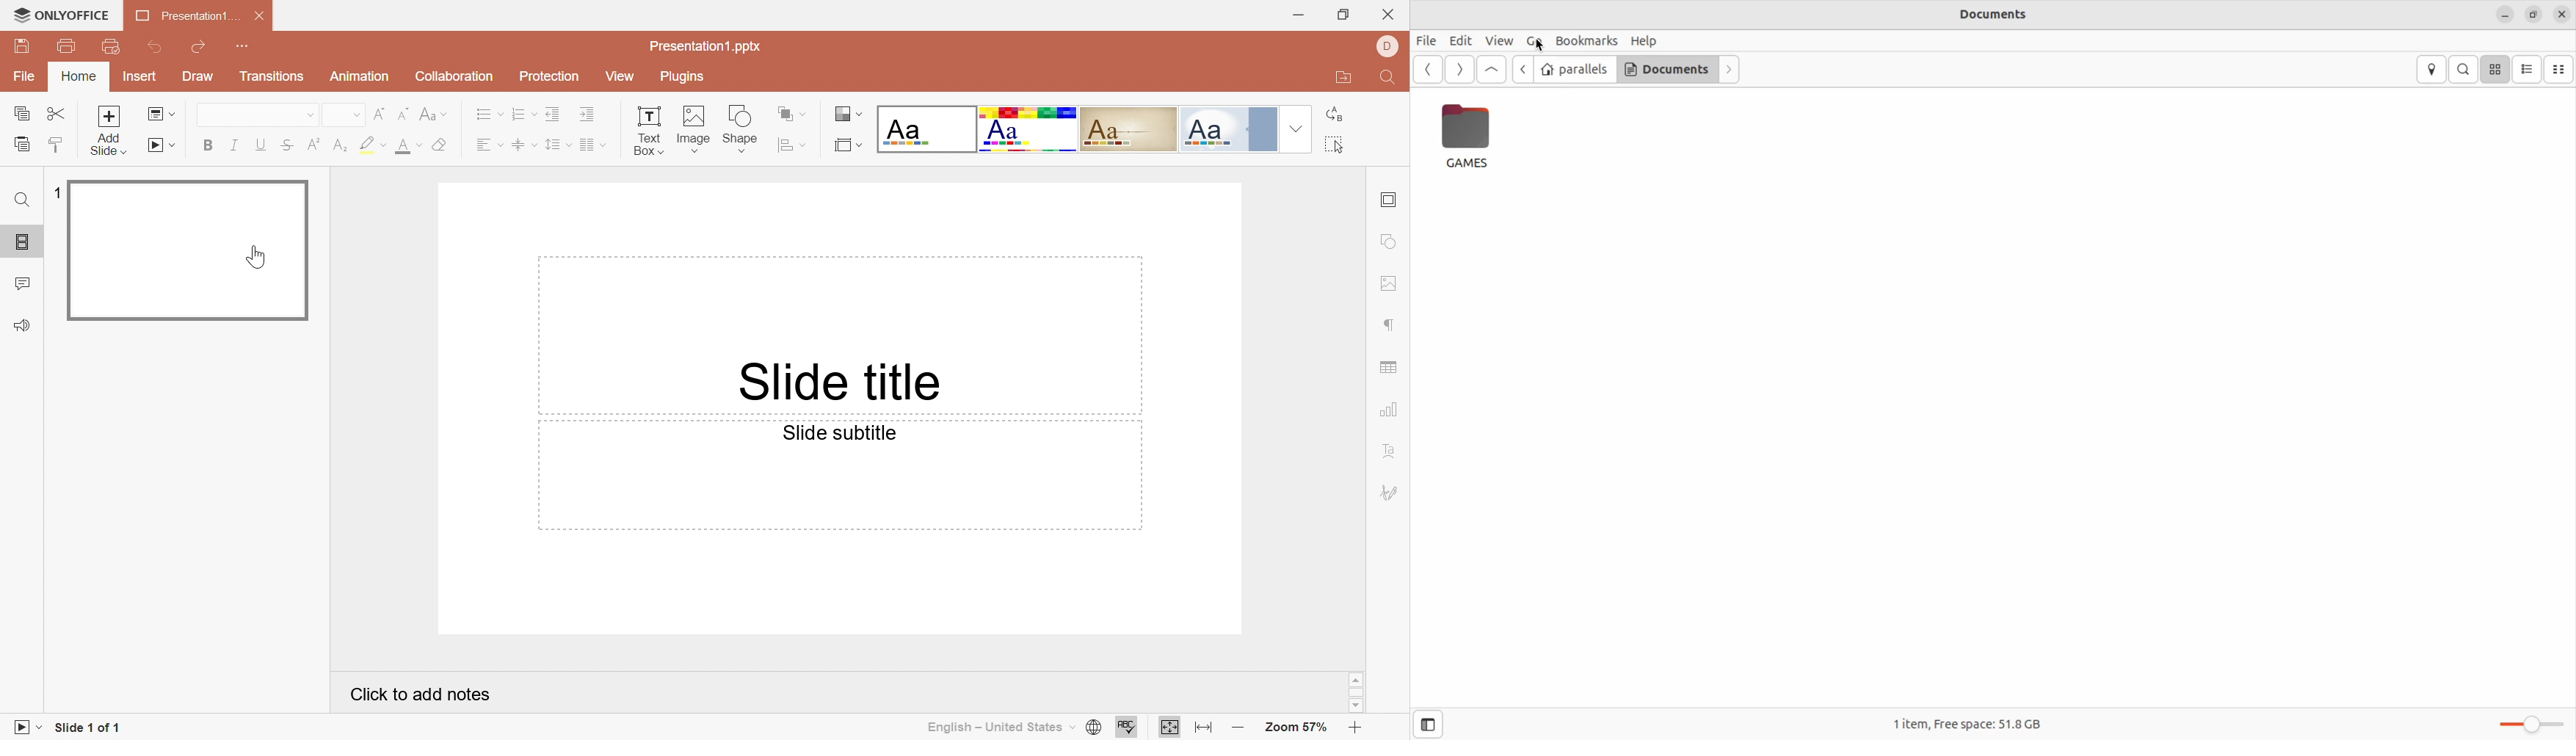  What do you see at coordinates (1668, 68) in the screenshot?
I see `Documents` at bounding box center [1668, 68].